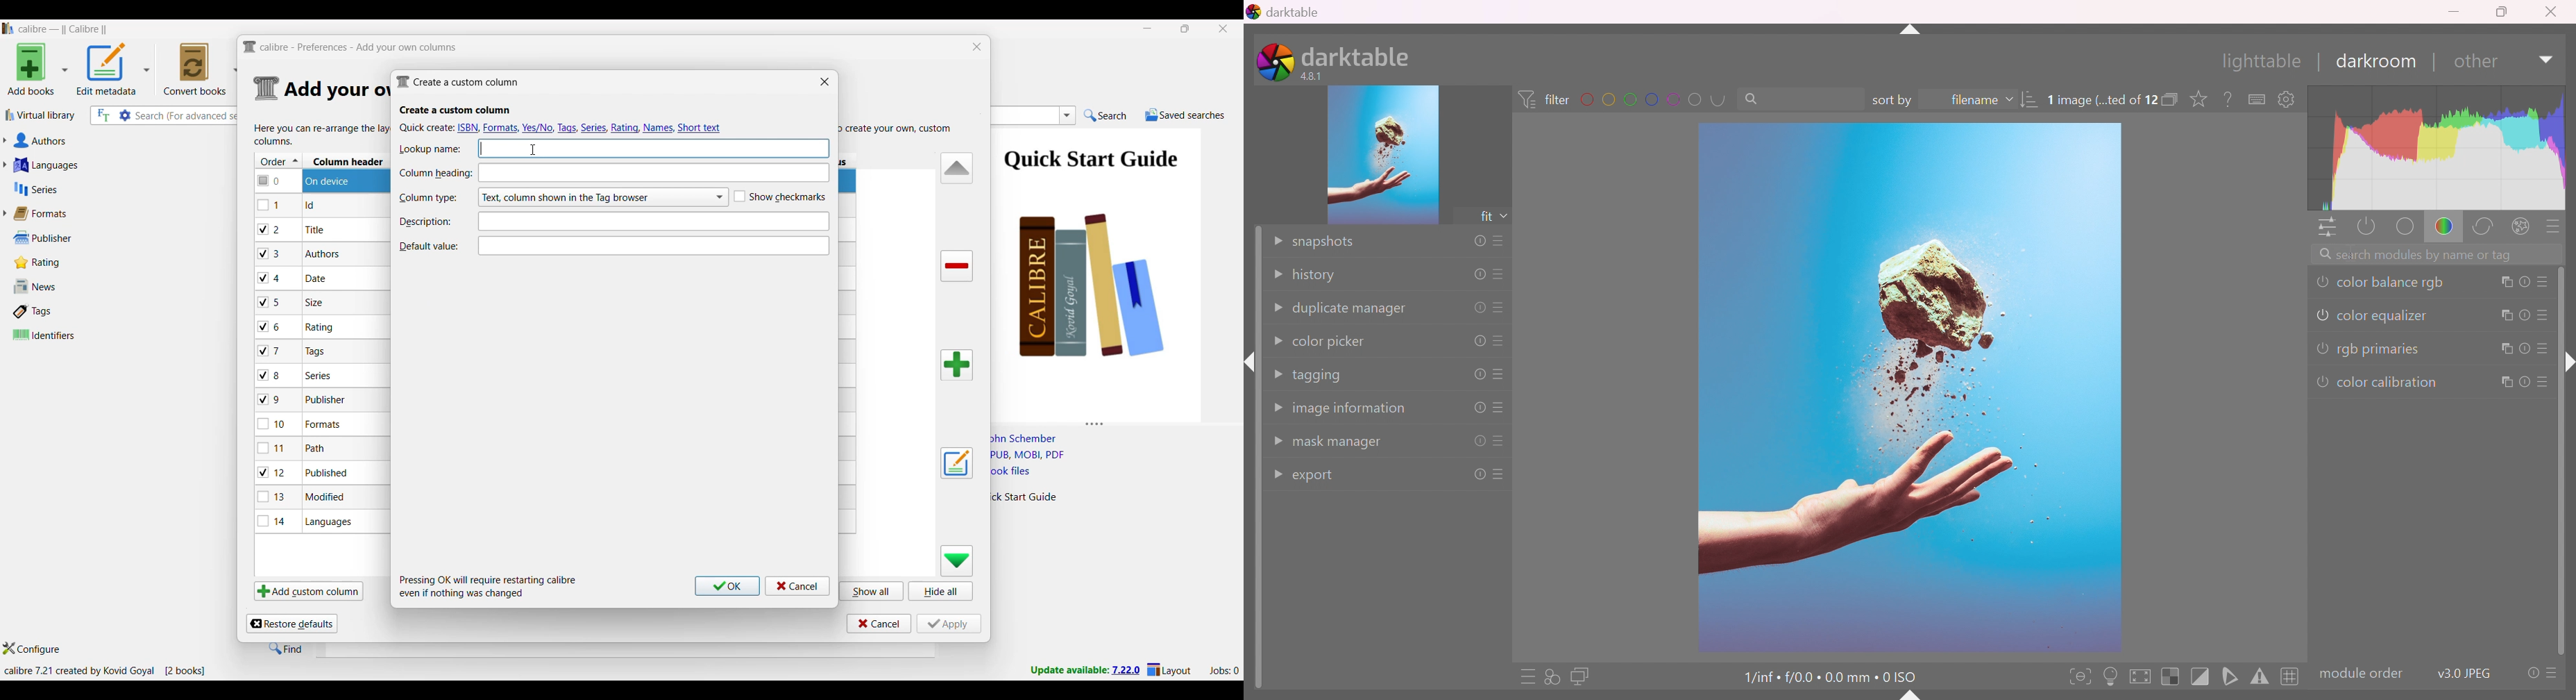 This screenshot has width=2576, height=700. What do you see at coordinates (1784, 99) in the screenshot?
I see `search` at bounding box center [1784, 99].